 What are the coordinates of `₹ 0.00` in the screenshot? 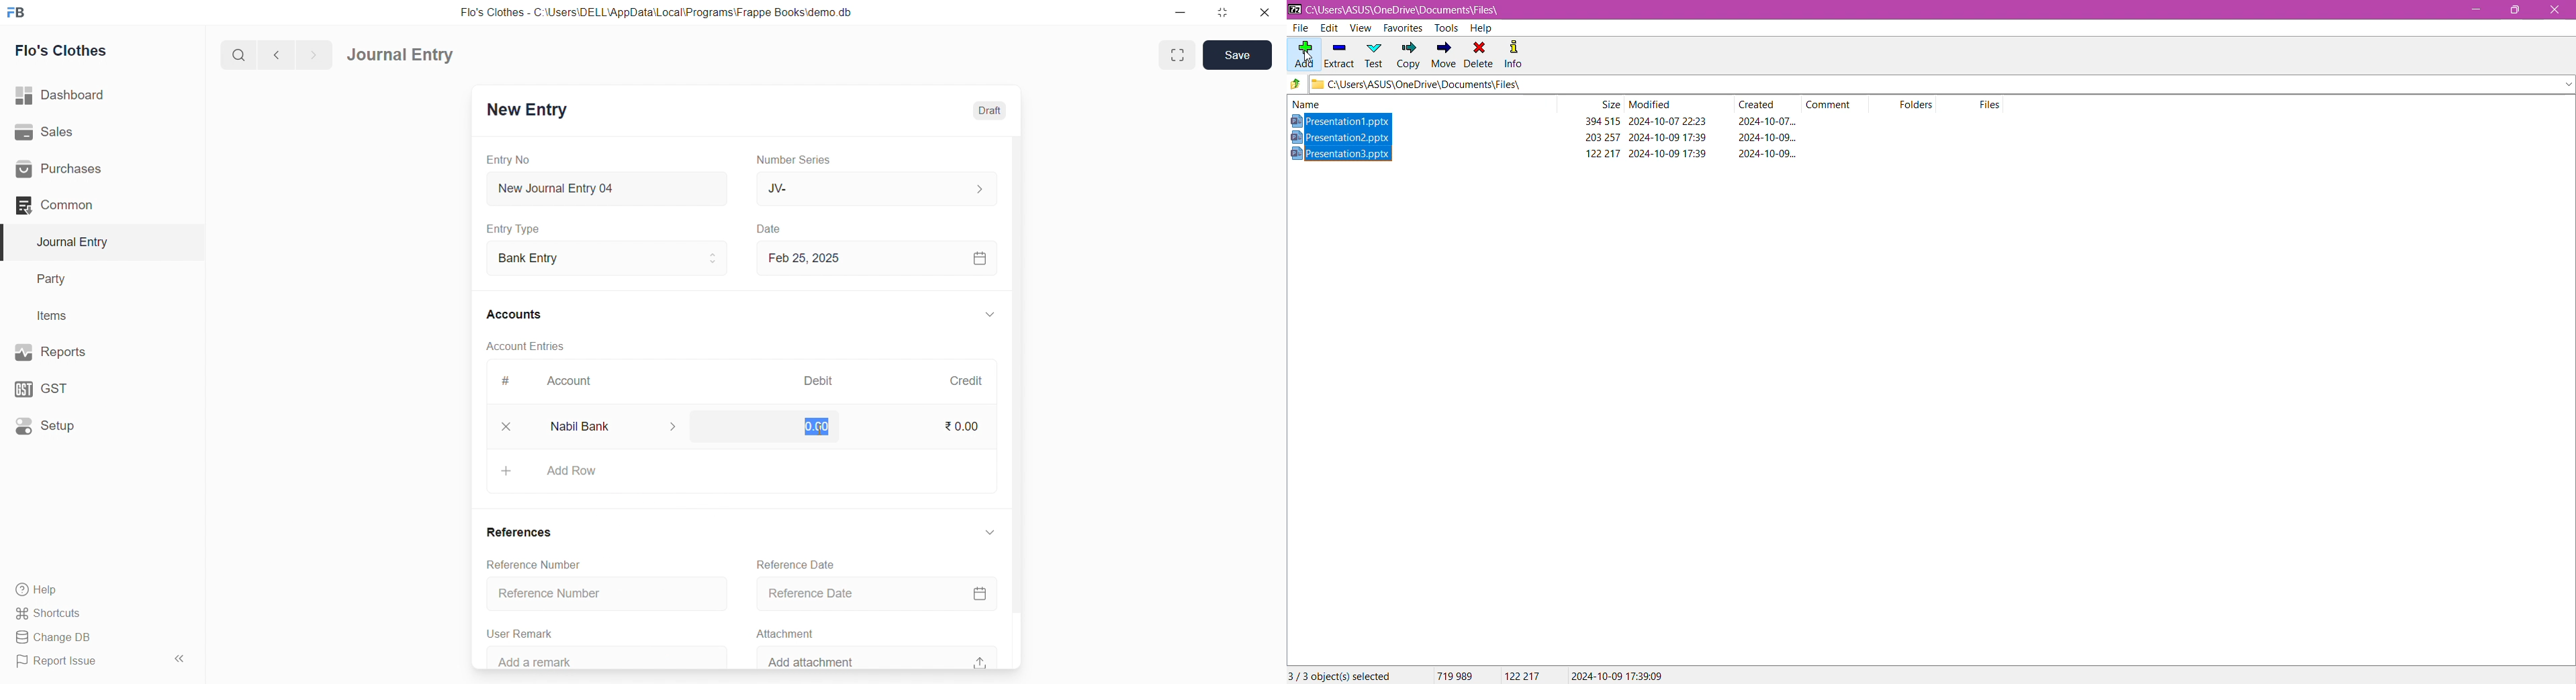 It's located at (960, 429).